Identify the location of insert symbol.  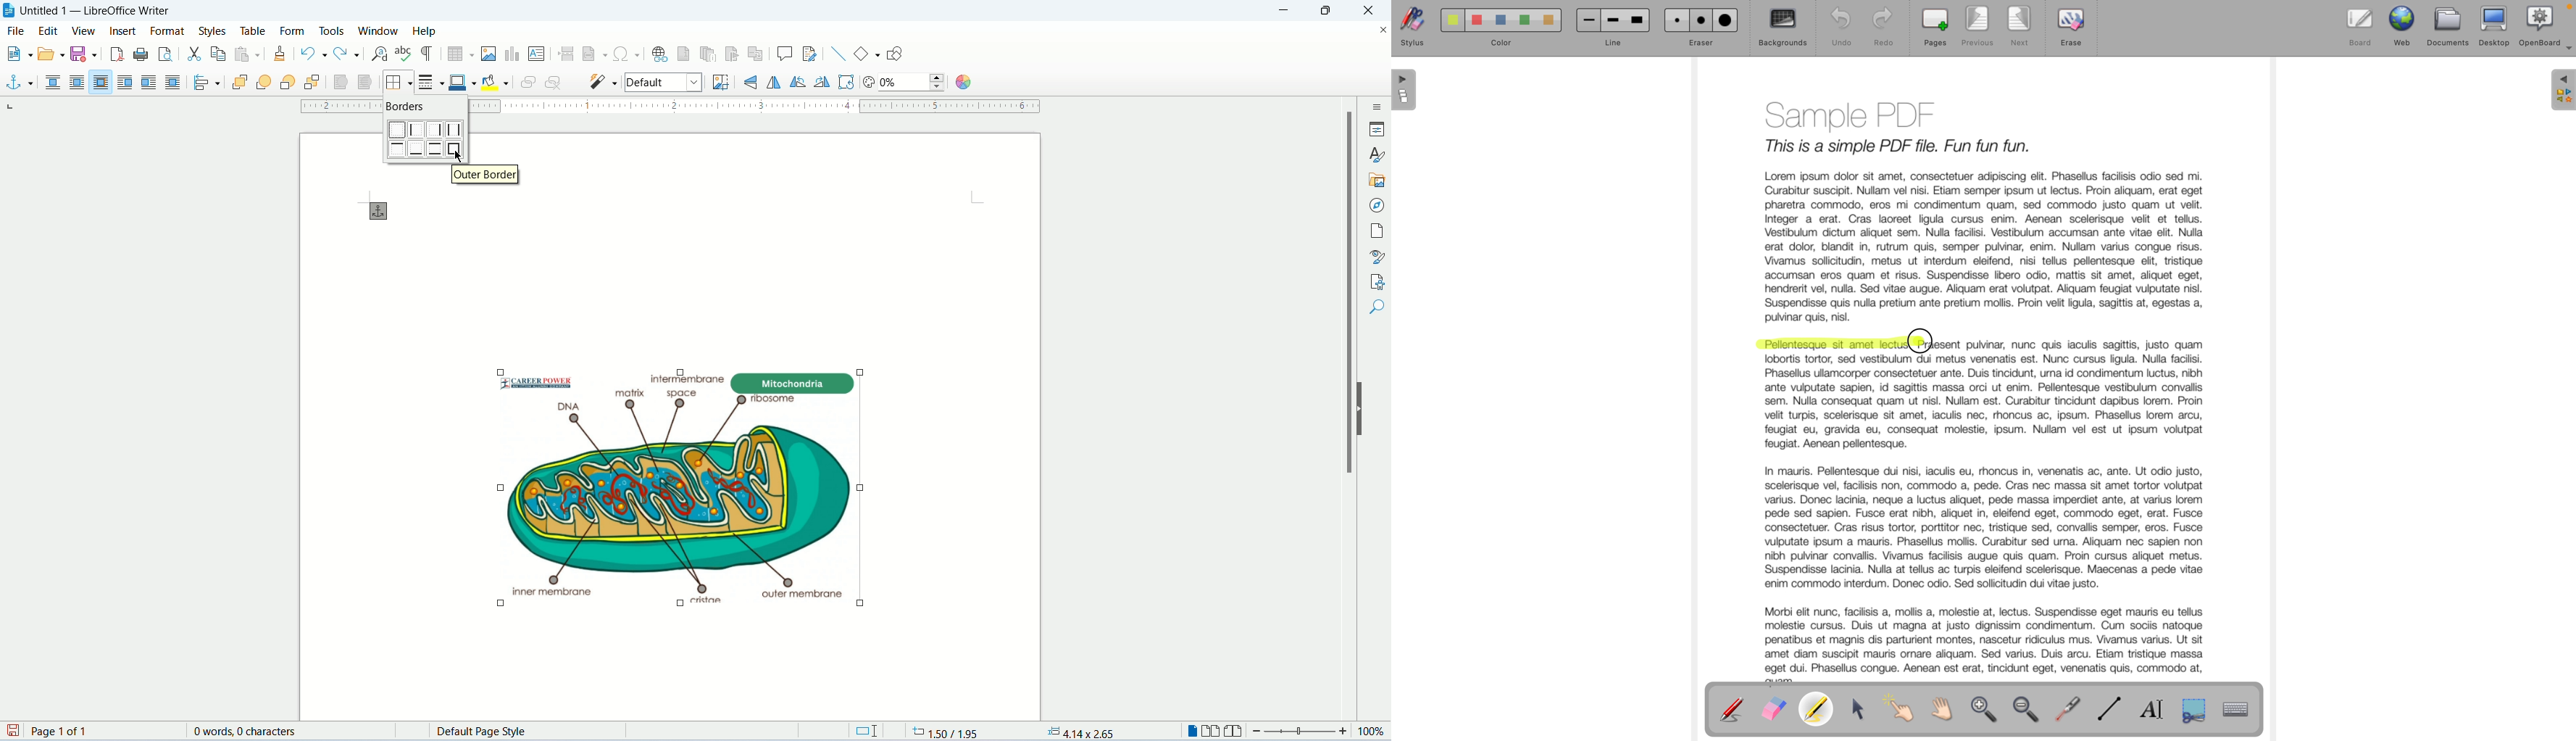
(626, 53).